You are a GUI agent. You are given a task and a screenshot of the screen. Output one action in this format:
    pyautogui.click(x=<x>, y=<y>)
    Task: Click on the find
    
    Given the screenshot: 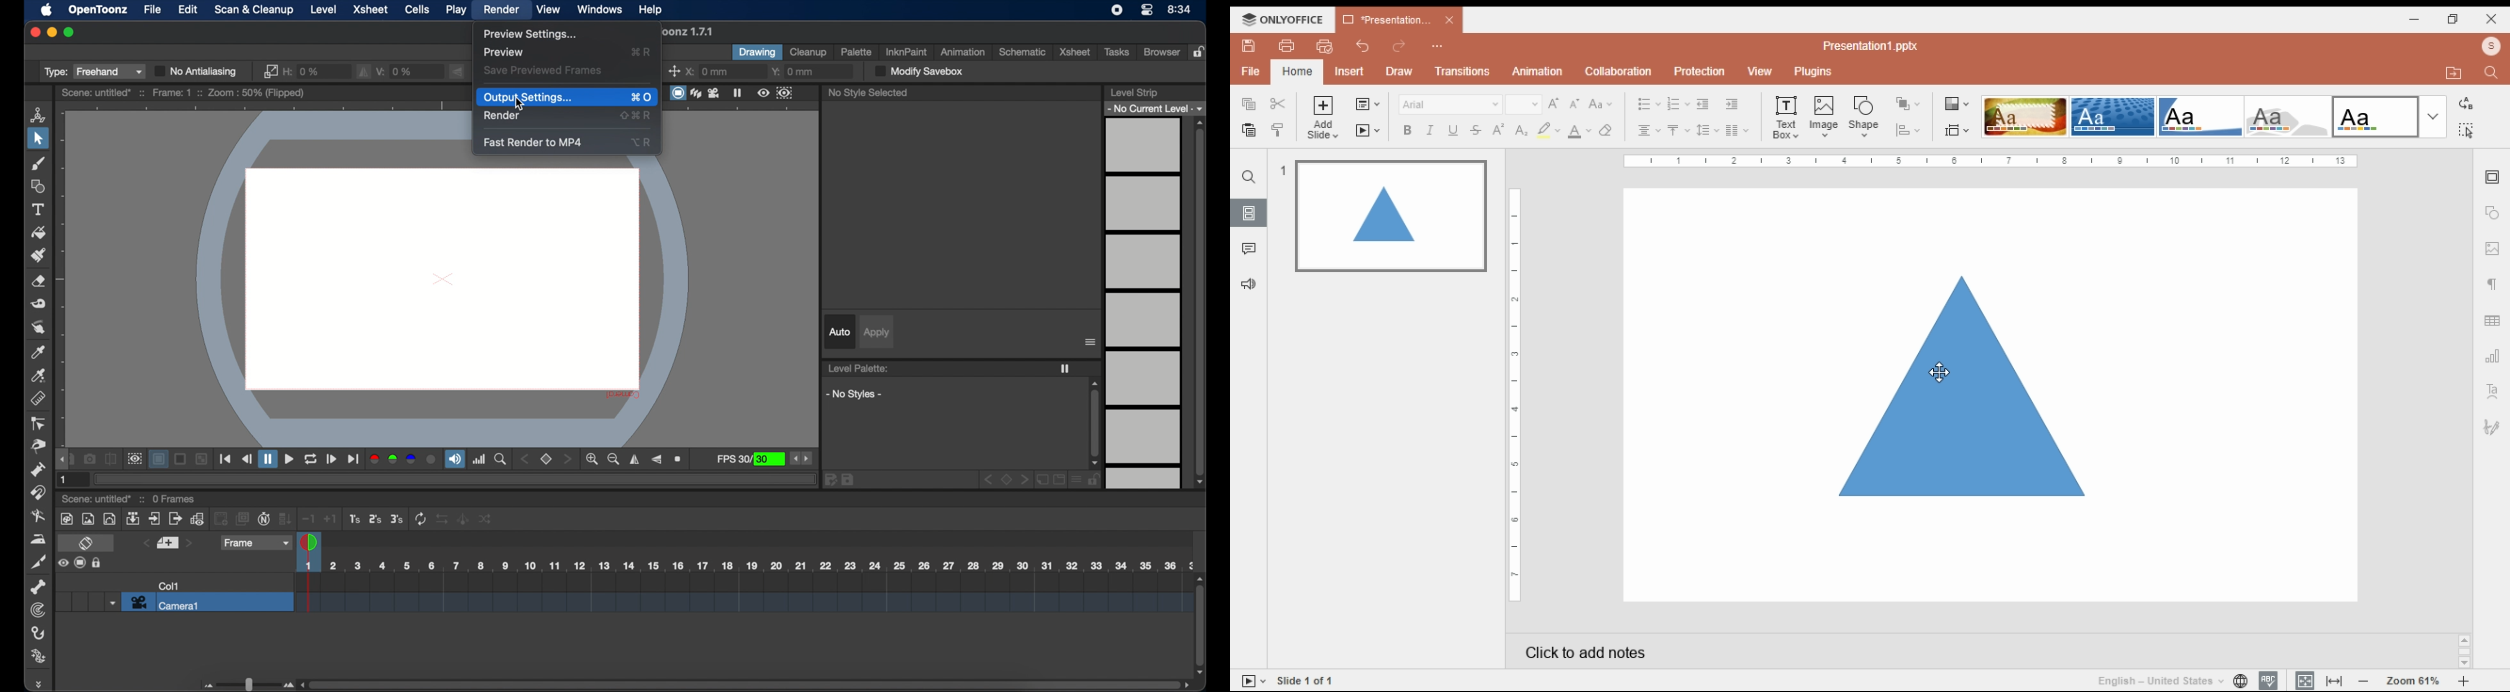 What is the action you would take?
    pyautogui.click(x=2466, y=131)
    